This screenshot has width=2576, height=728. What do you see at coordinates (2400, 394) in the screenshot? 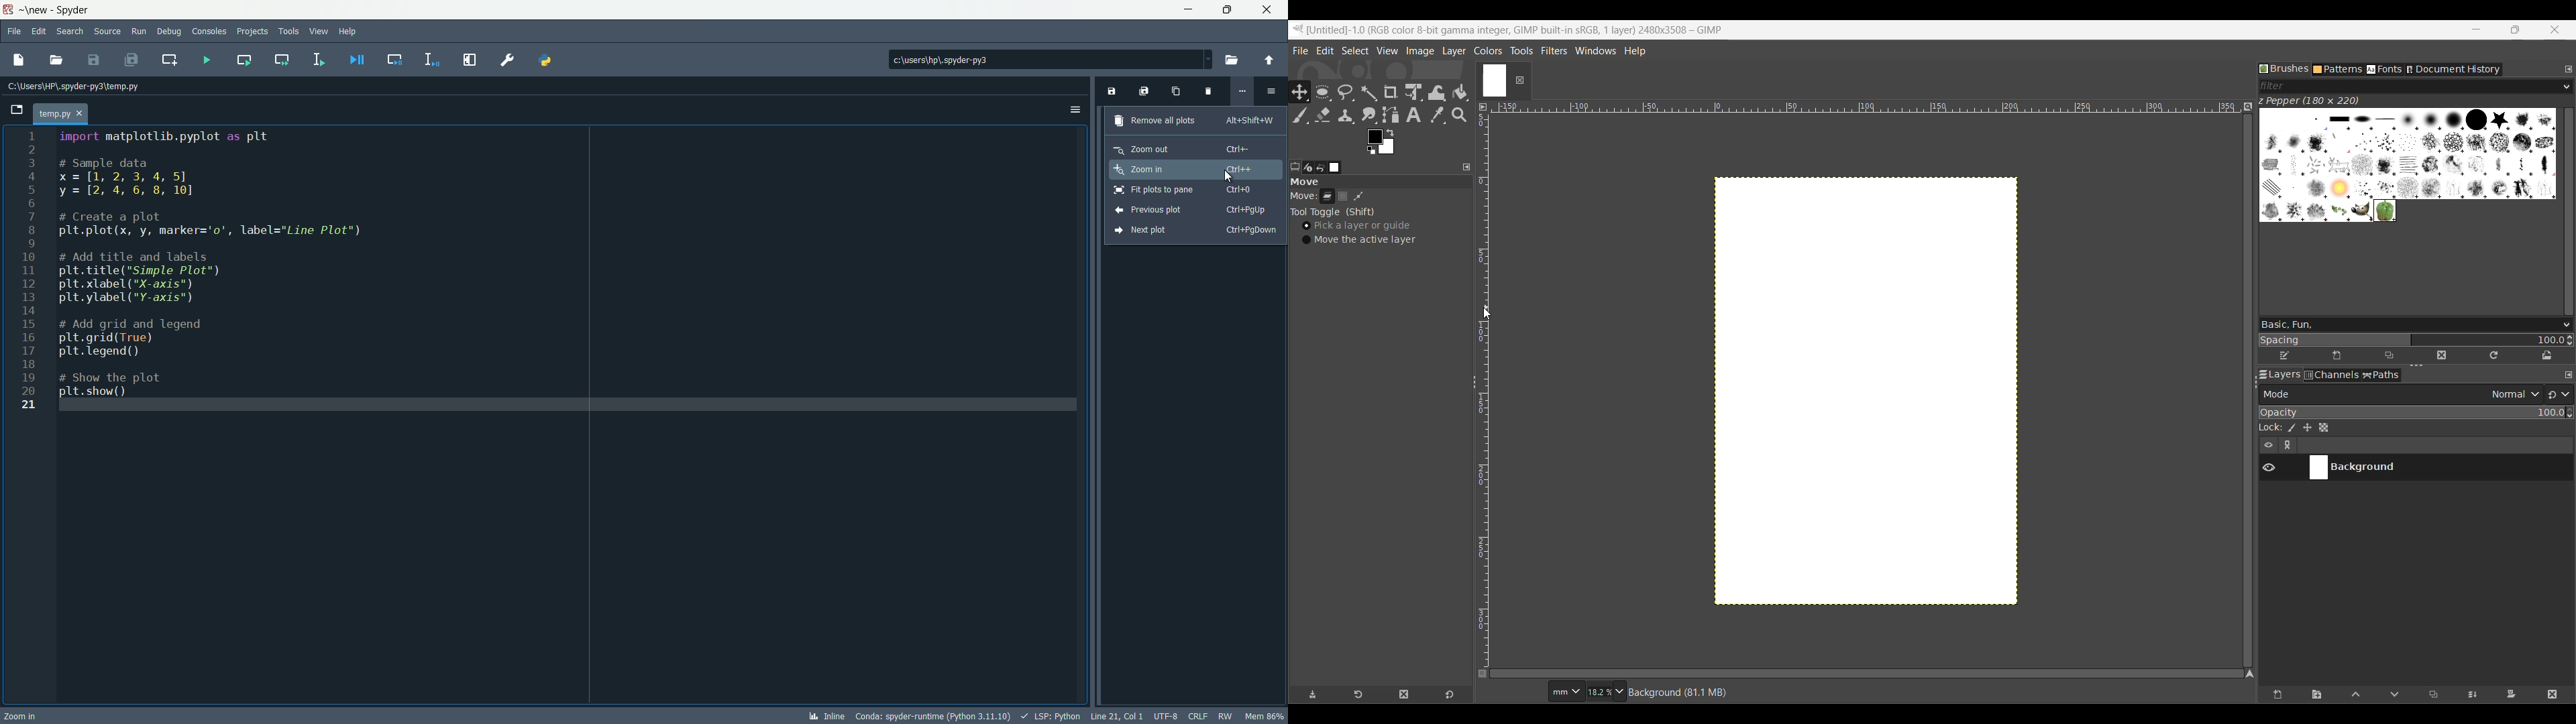
I see `Layer mode options` at bounding box center [2400, 394].